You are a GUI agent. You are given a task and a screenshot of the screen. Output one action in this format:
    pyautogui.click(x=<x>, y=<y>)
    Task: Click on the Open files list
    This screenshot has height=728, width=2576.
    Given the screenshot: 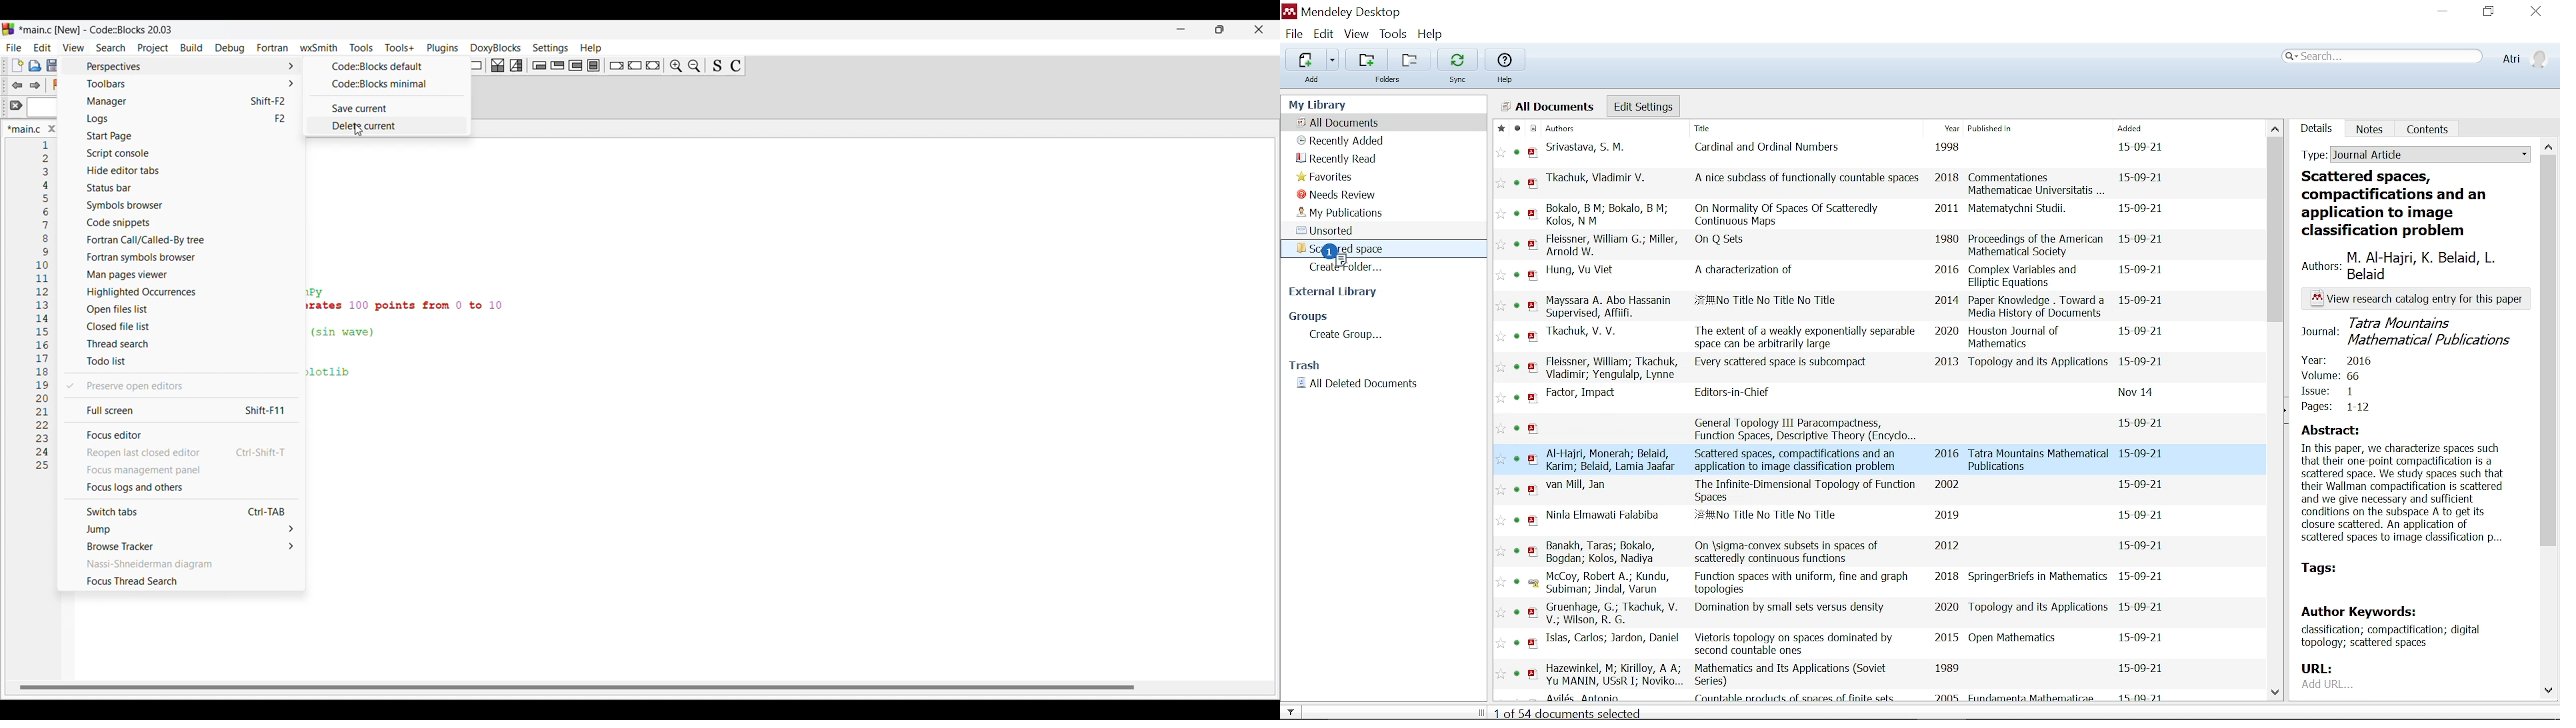 What is the action you would take?
    pyautogui.click(x=182, y=309)
    